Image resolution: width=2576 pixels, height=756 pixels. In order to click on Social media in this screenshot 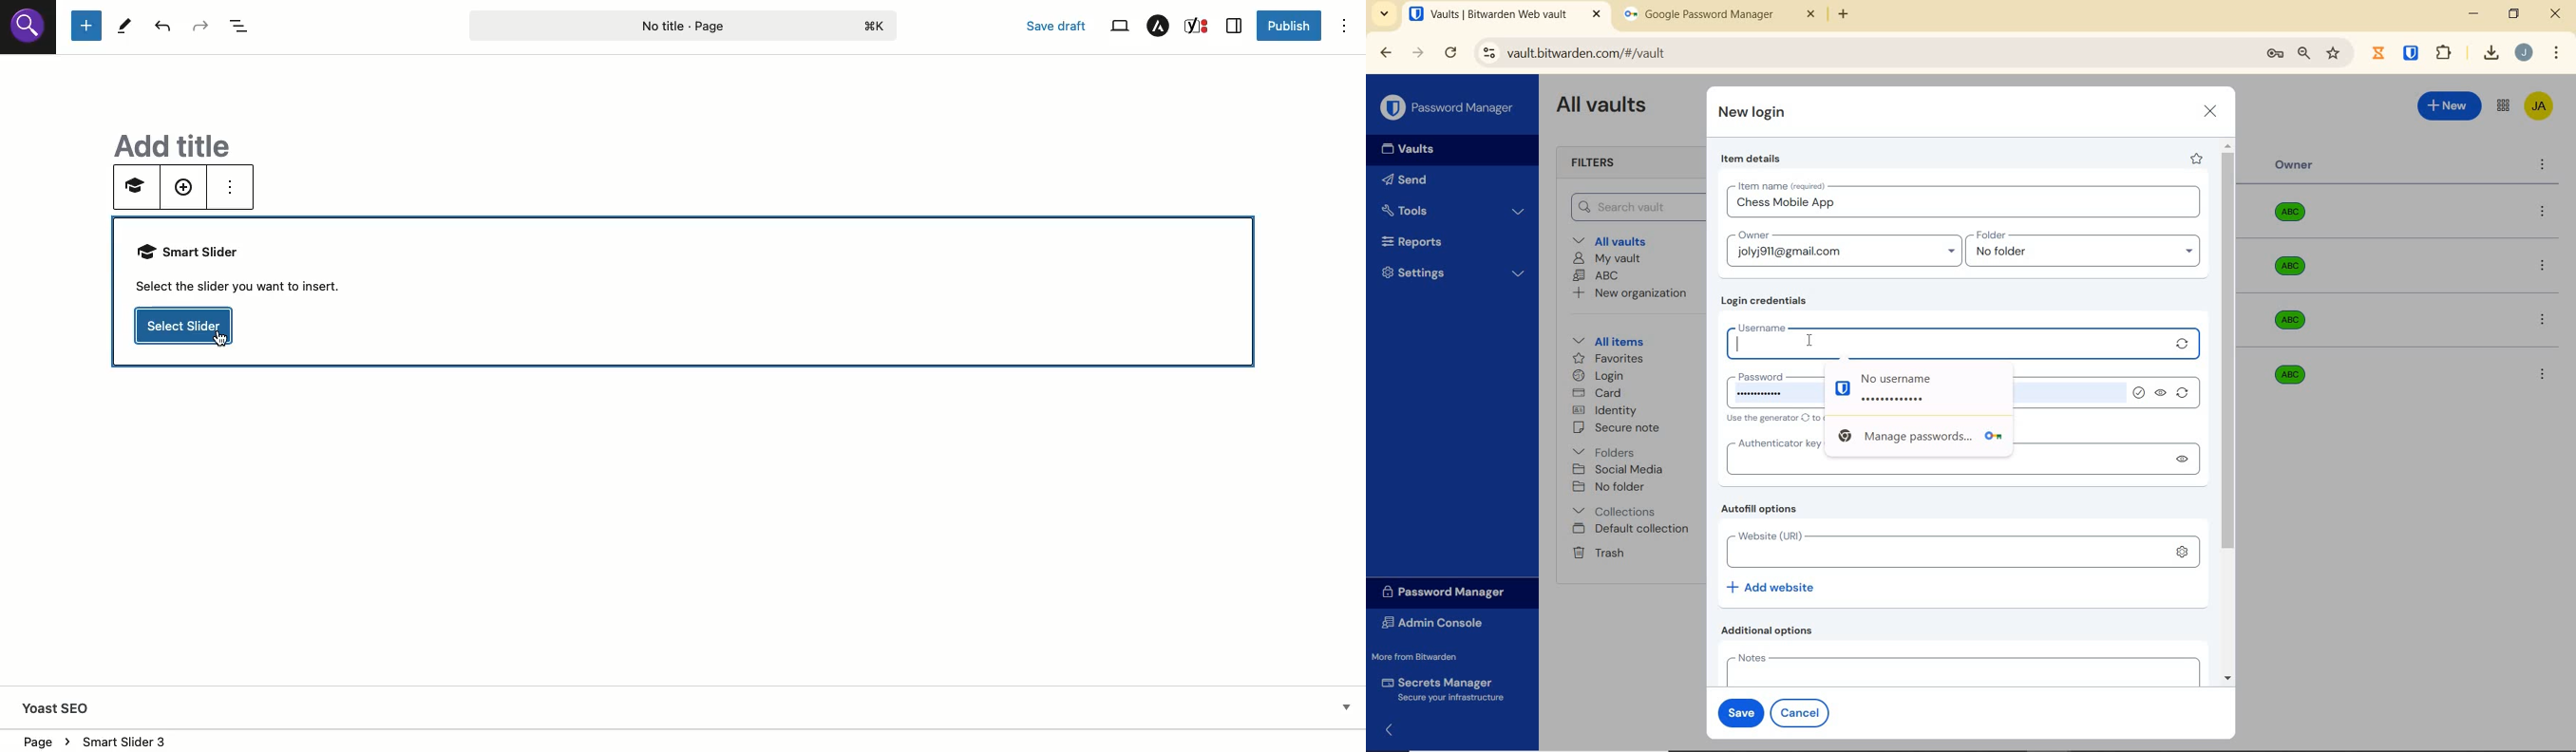, I will do `click(1617, 469)`.